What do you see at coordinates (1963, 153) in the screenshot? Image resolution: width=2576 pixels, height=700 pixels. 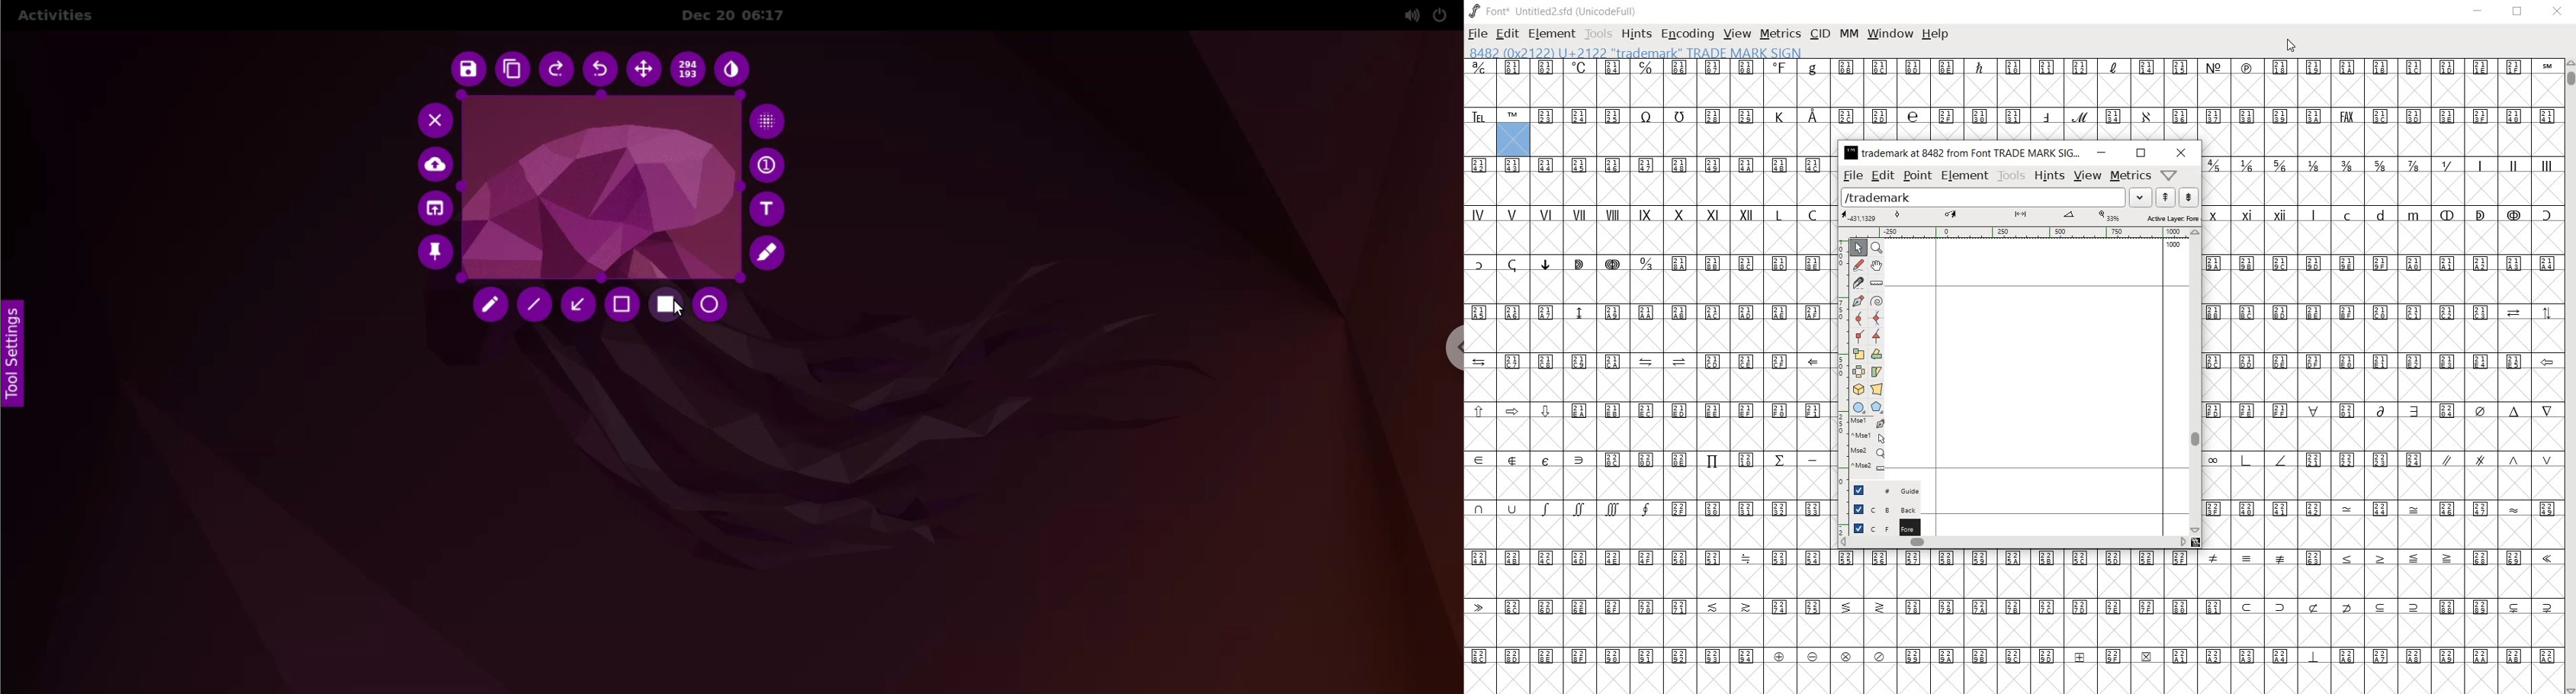 I see `trademark at 8482 from Font TRADE MARK SIG...` at bounding box center [1963, 153].